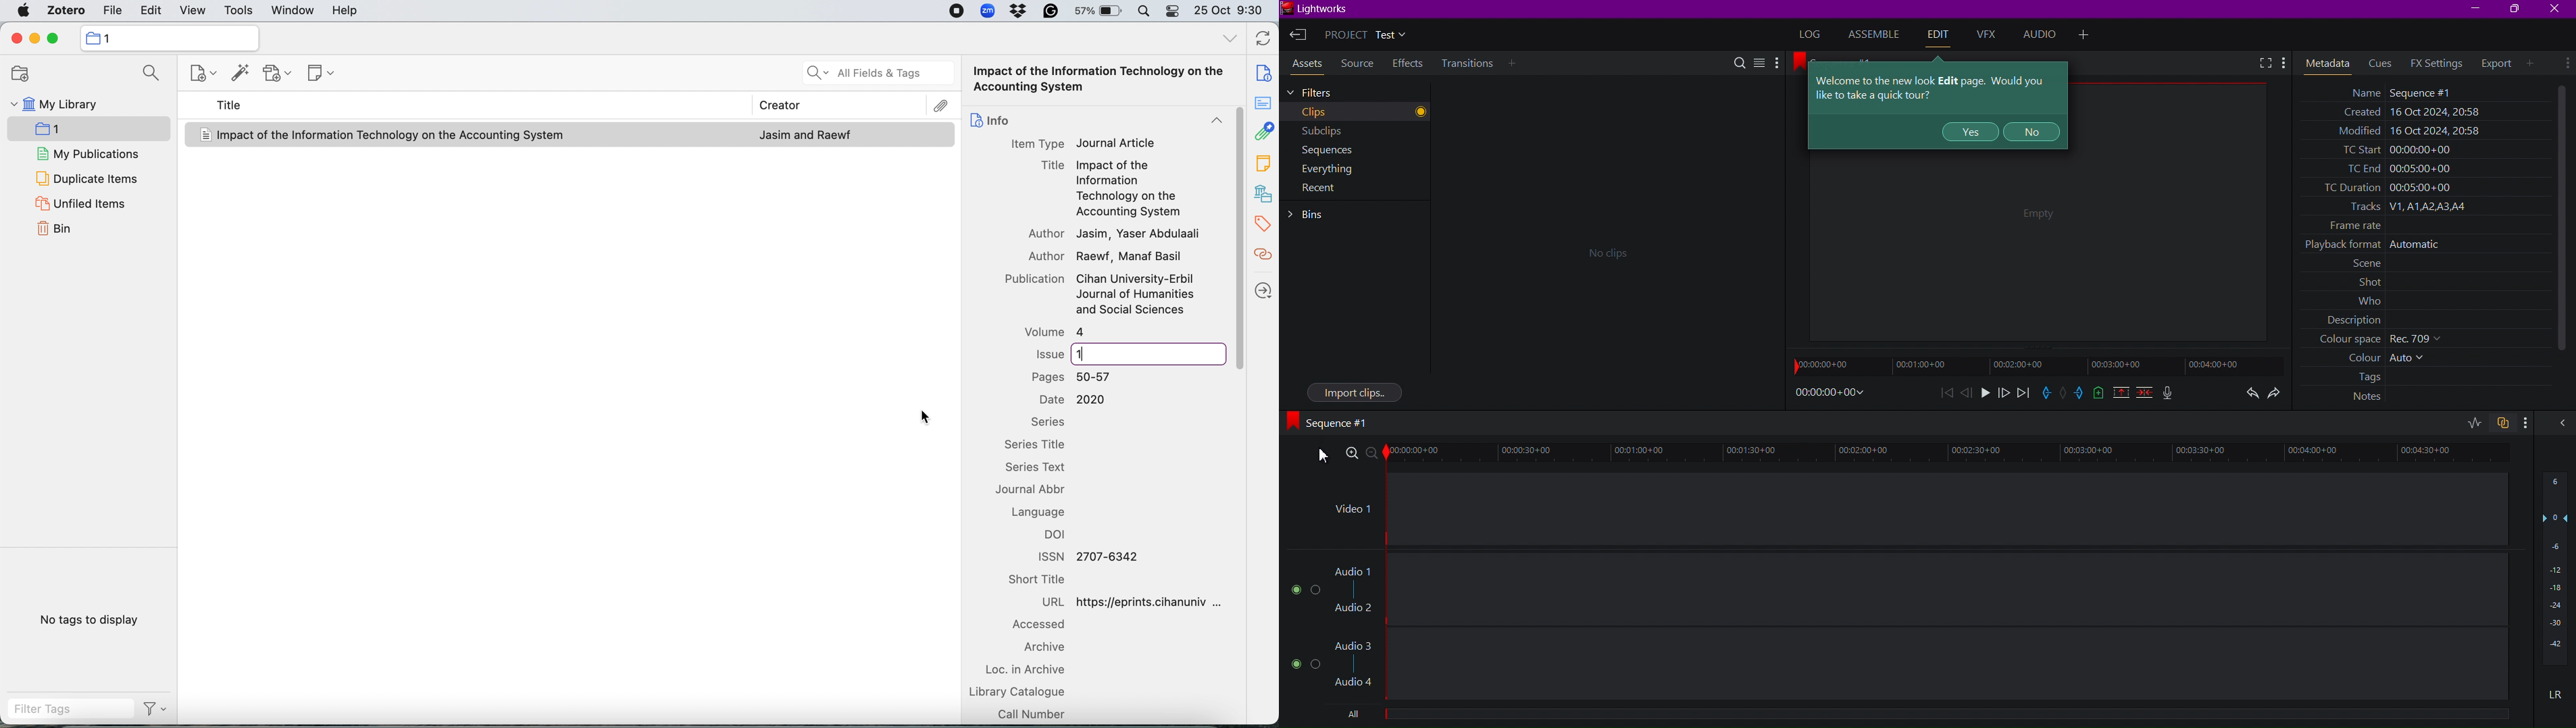 The image size is (2576, 728). What do you see at coordinates (55, 230) in the screenshot?
I see `bin` at bounding box center [55, 230].